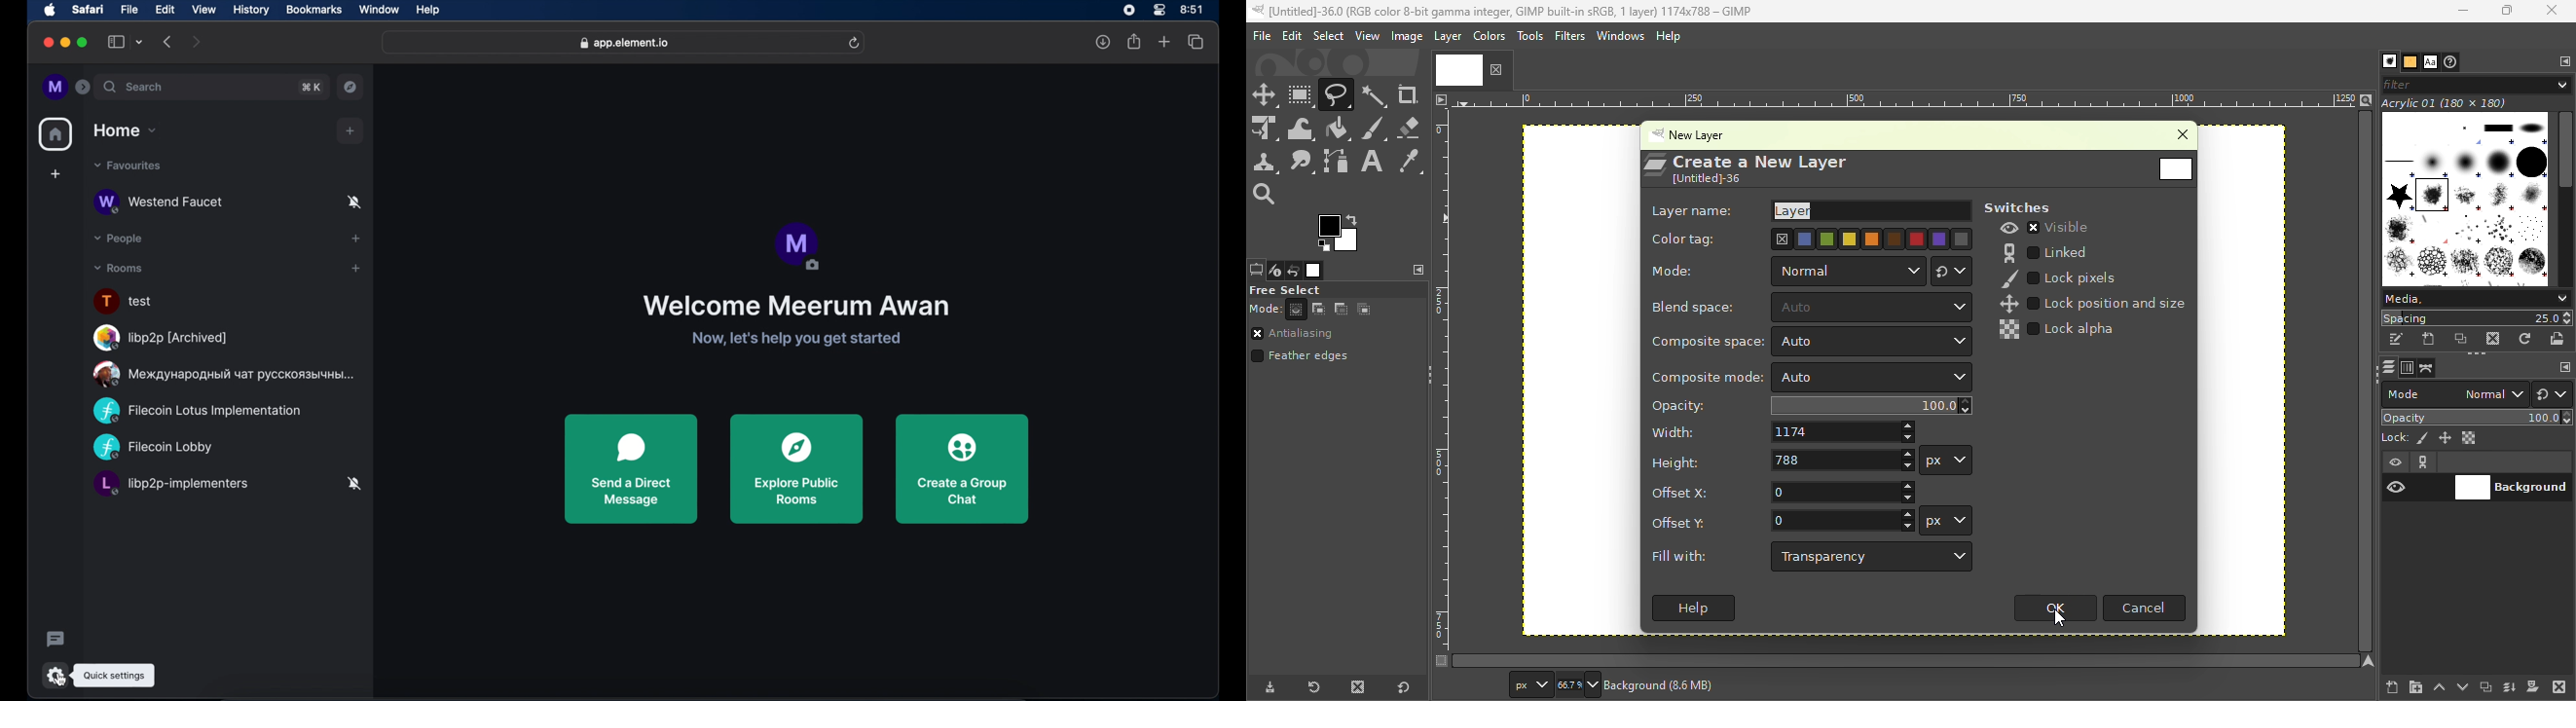 The width and height of the screenshot is (2576, 728). I want to click on forward, so click(200, 42).